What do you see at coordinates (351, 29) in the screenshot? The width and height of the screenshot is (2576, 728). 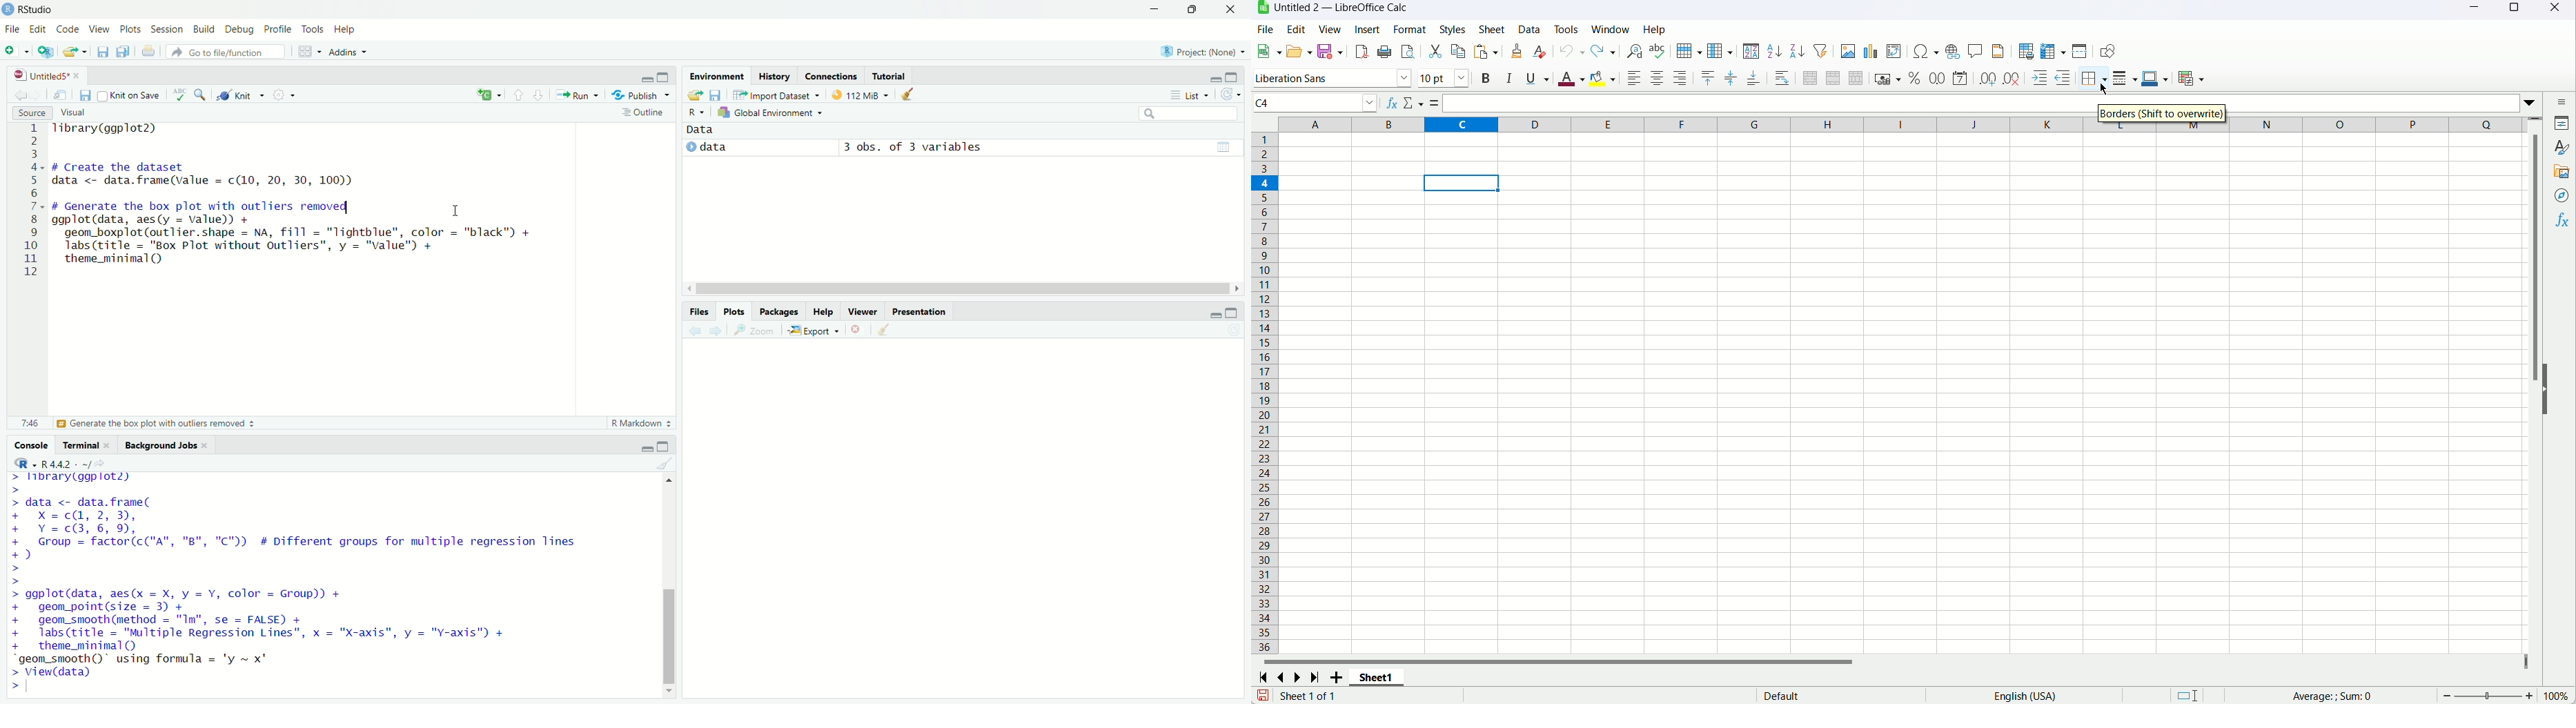 I see `Help` at bounding box center [351, 29].